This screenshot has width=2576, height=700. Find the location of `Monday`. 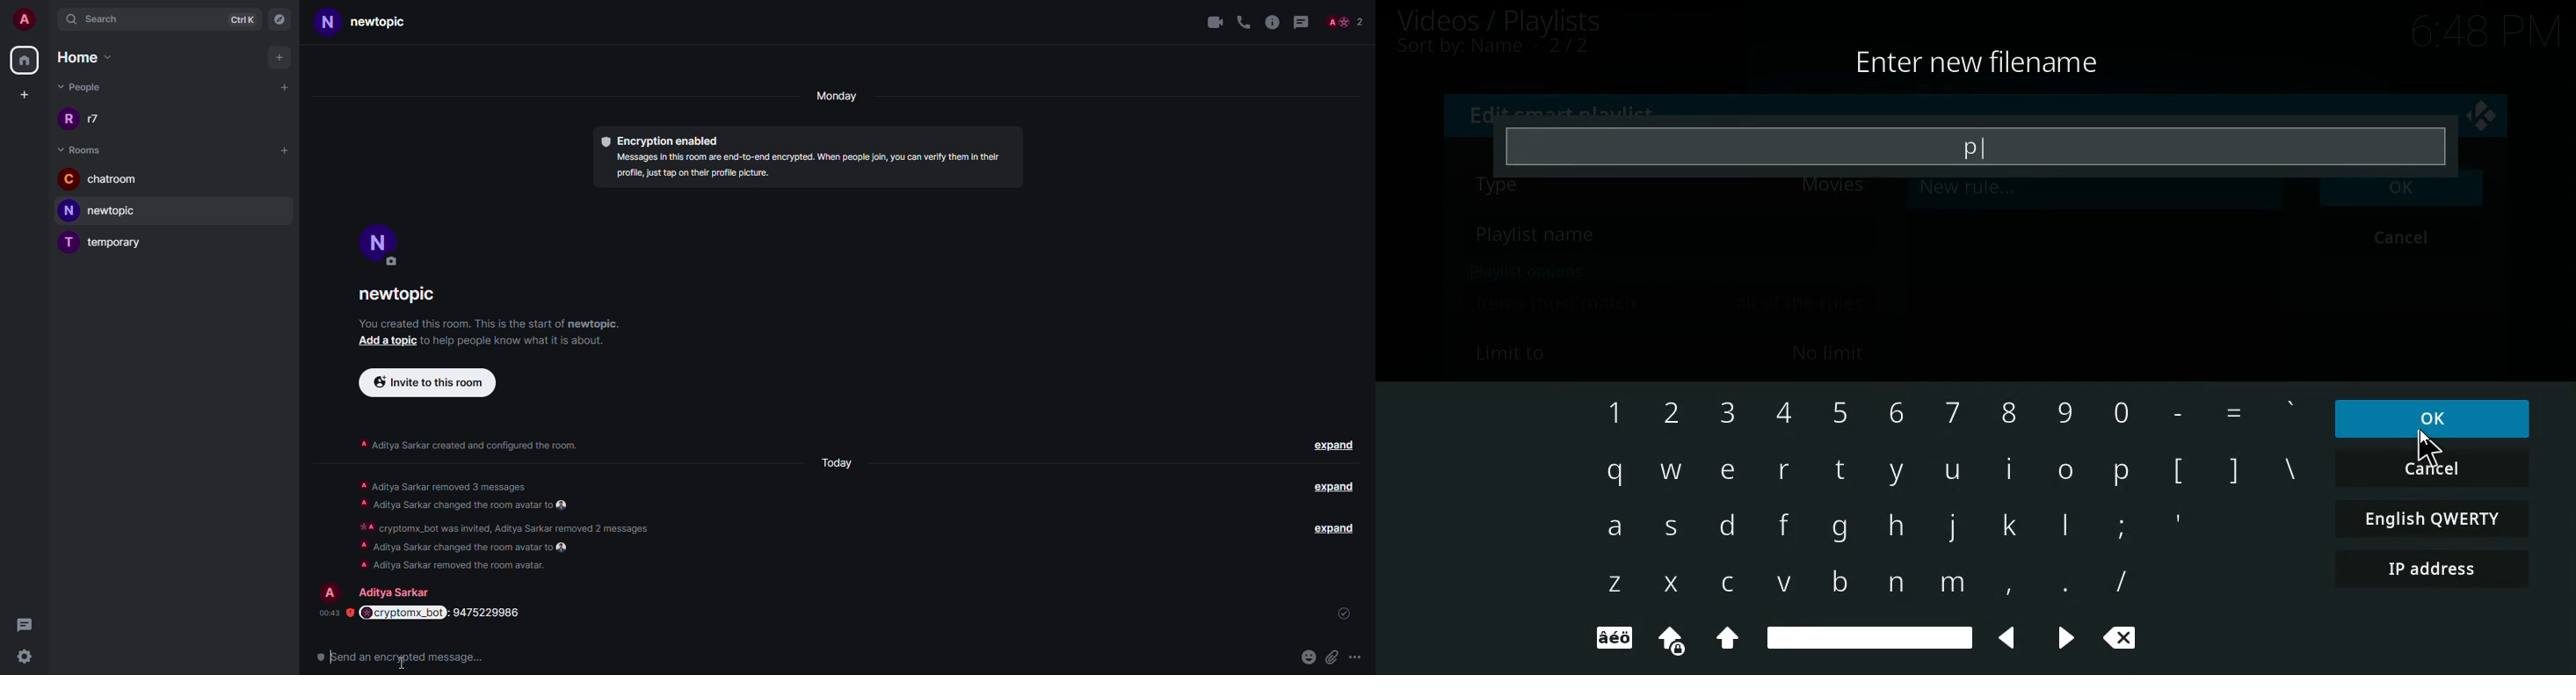

Monday is located at coordinates (839, 95).